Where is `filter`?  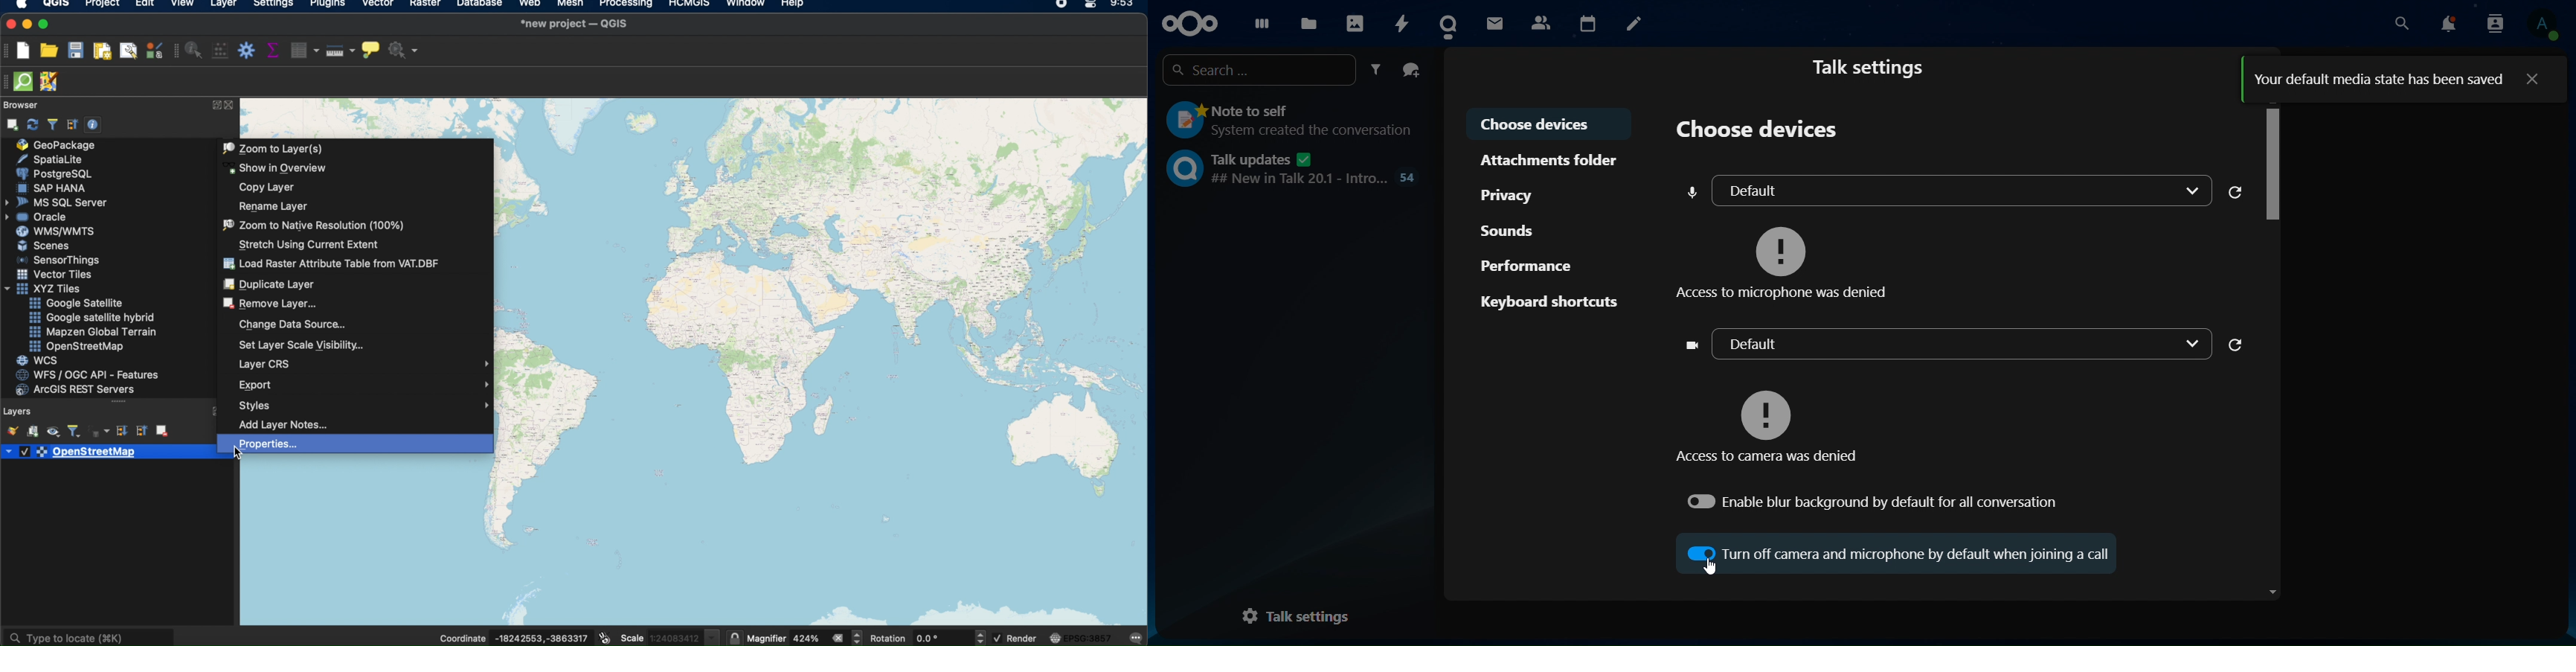 filter is located at coordinates (1376, 70).